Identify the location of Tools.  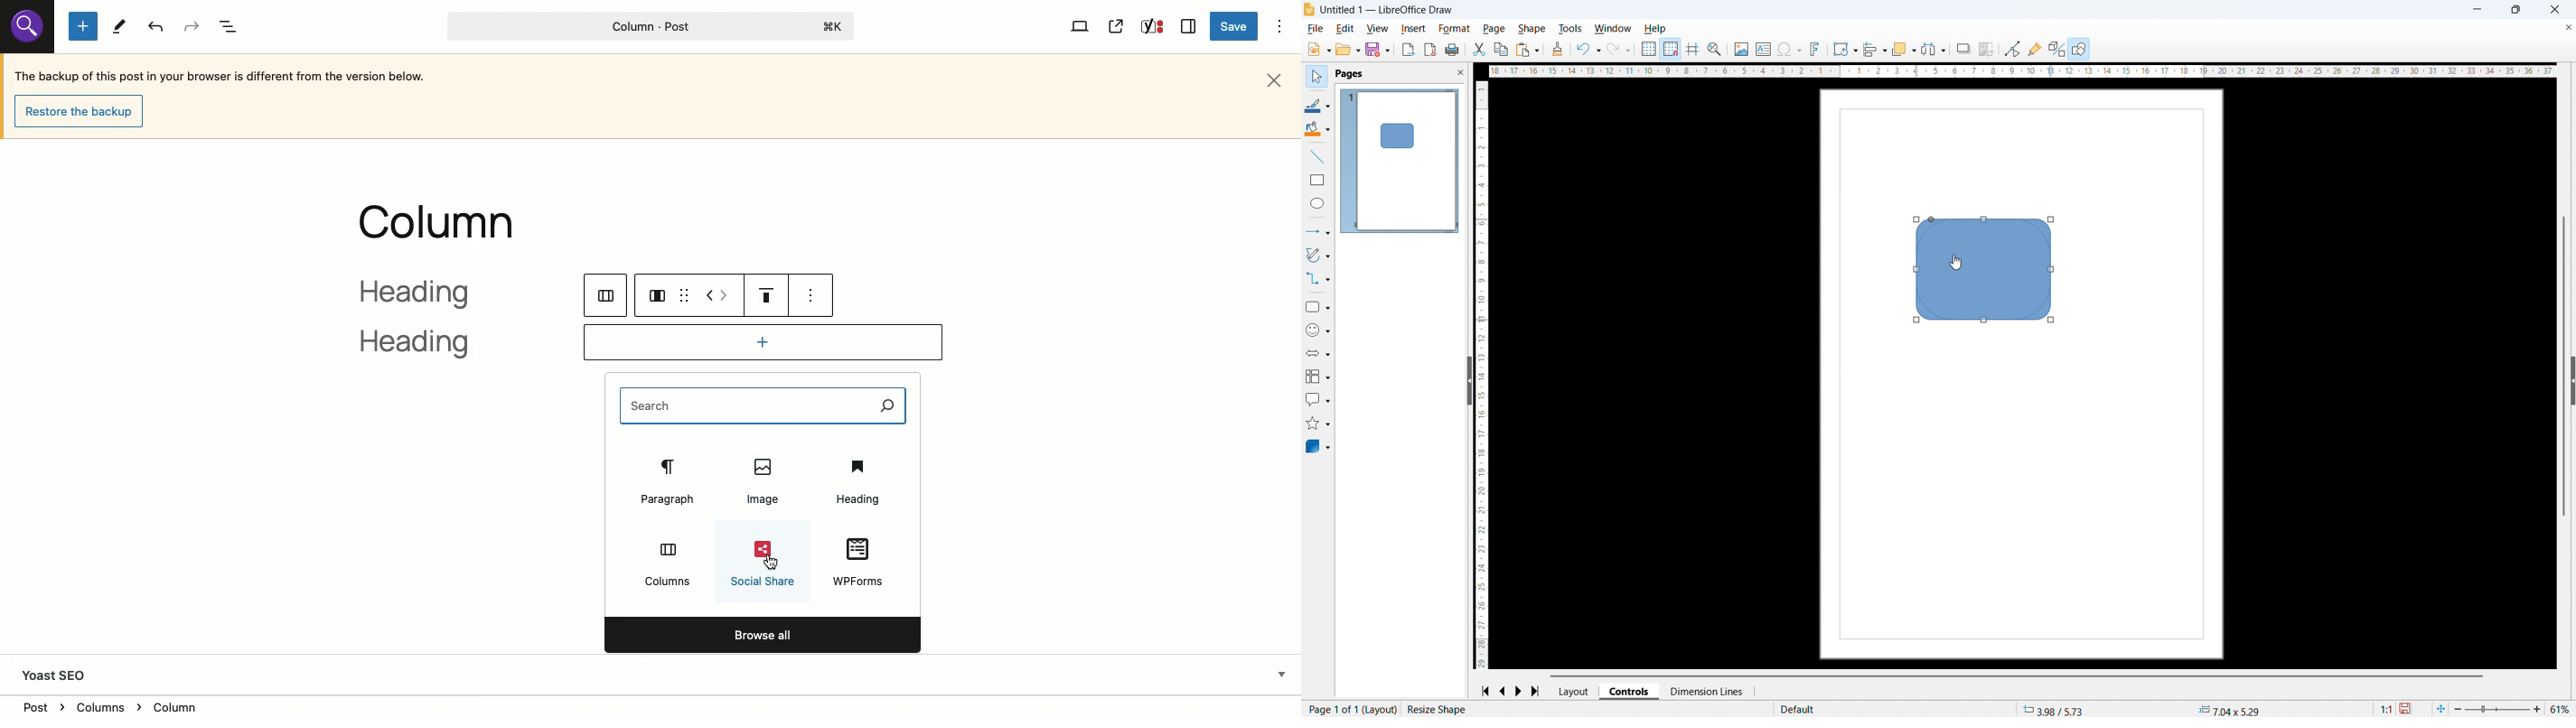
(119, 27).